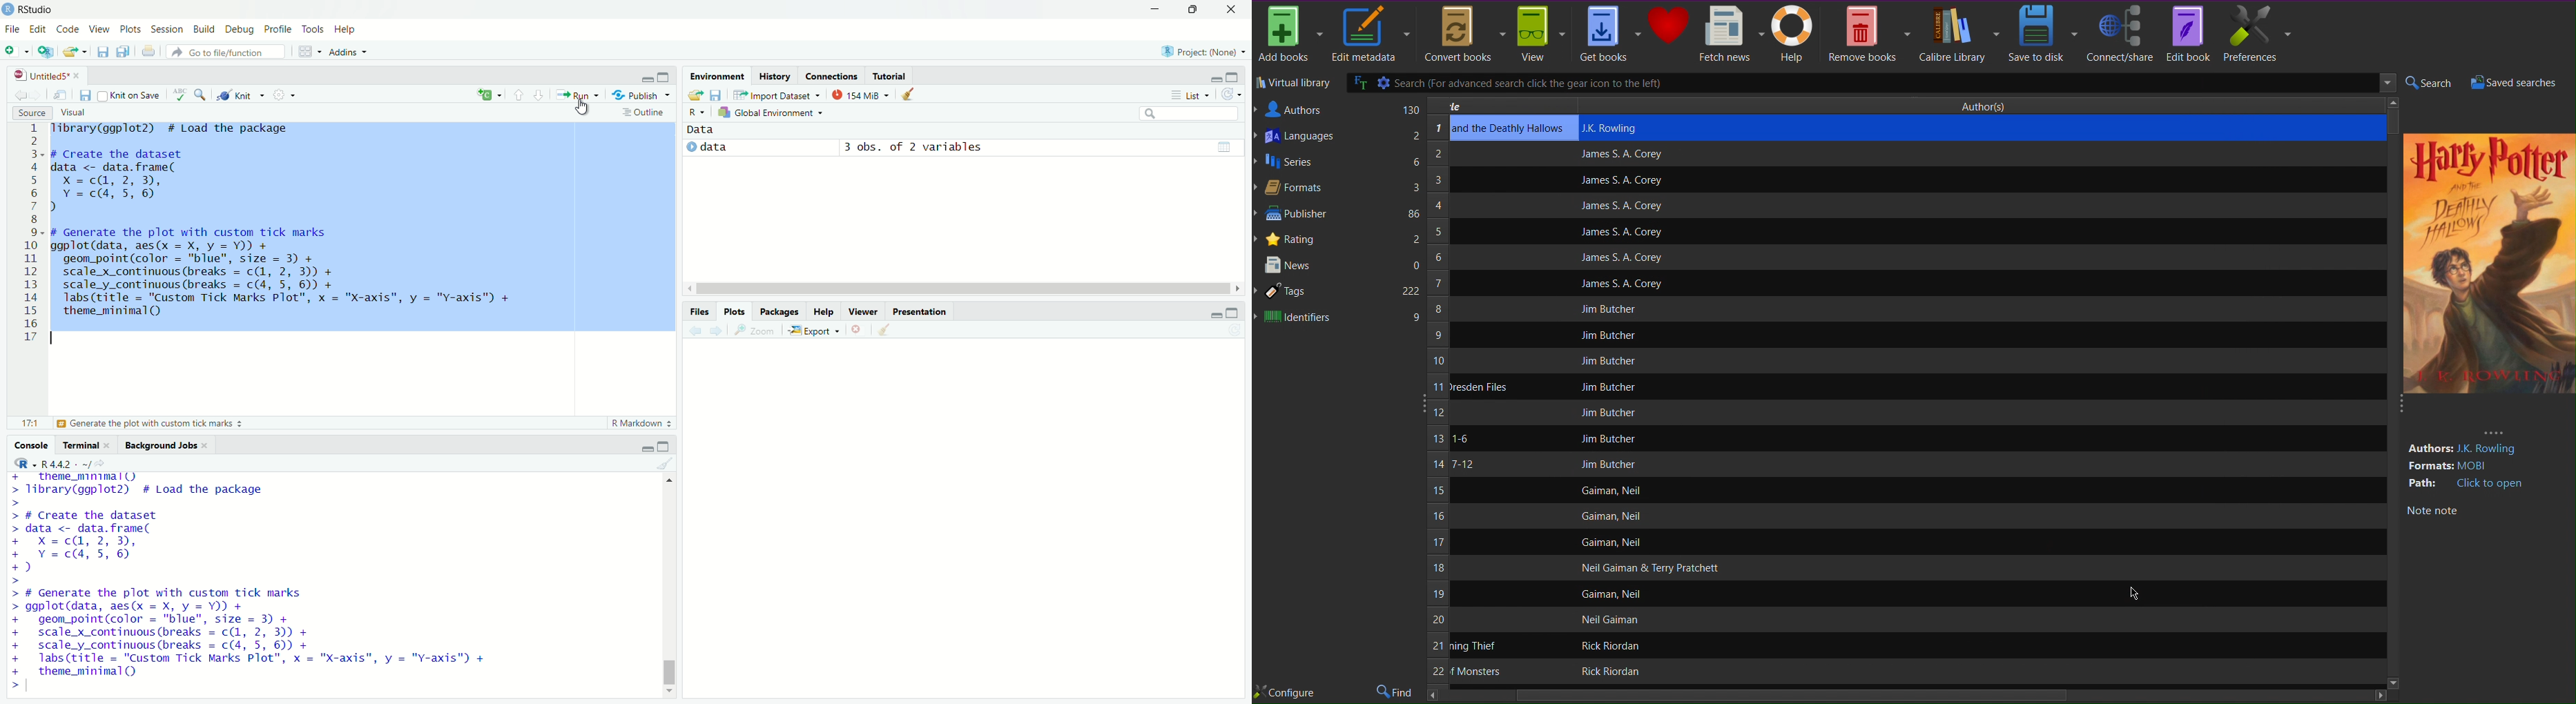  I want to click on go forward to the next source location, so click(39, 95).